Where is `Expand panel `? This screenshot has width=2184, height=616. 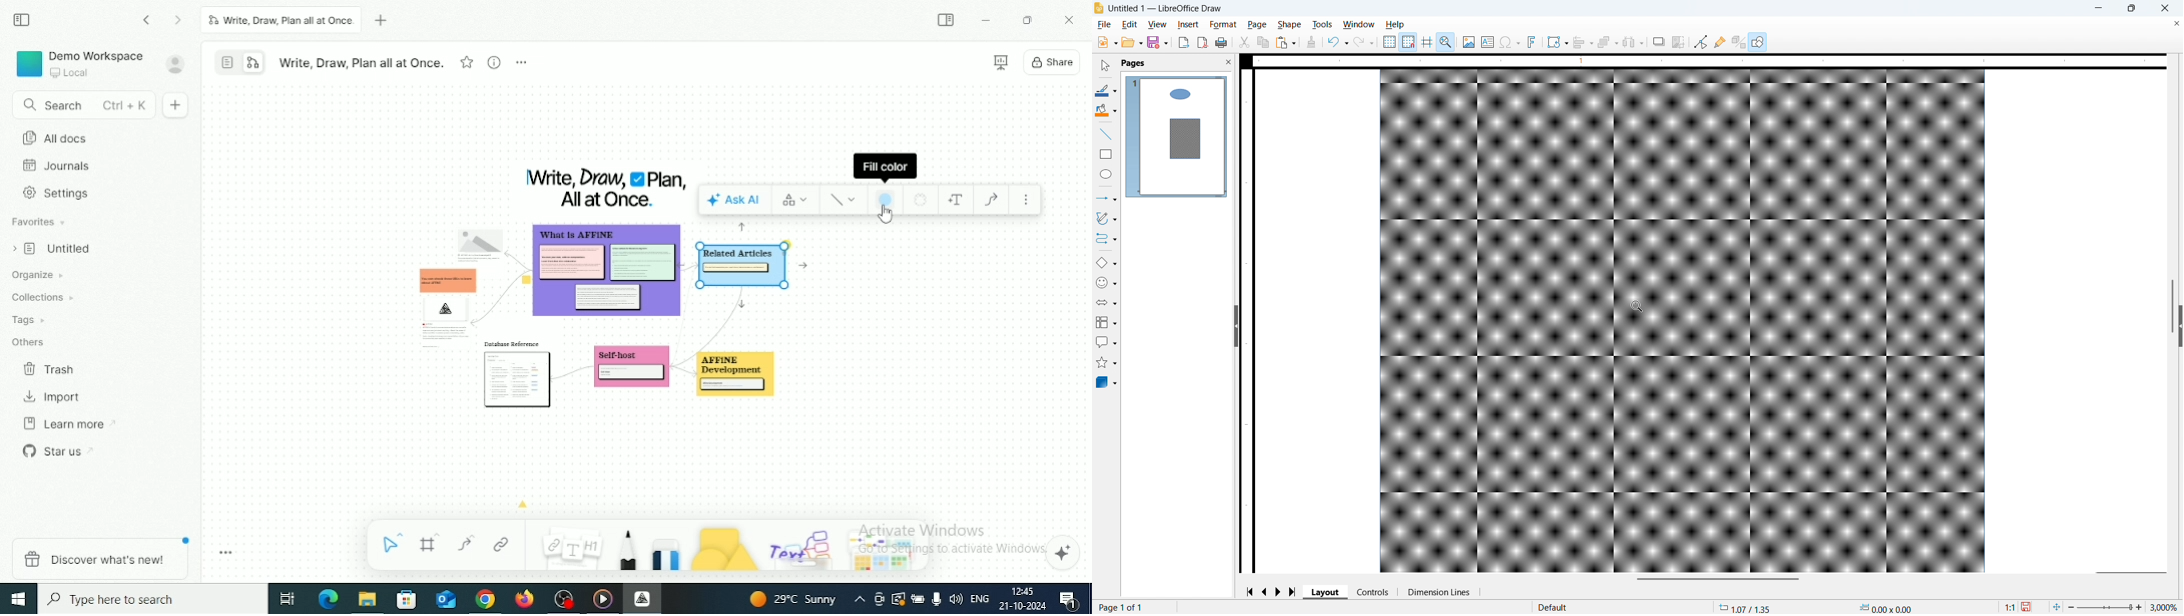 Expand panel  is located at coordinates (2180, 327).